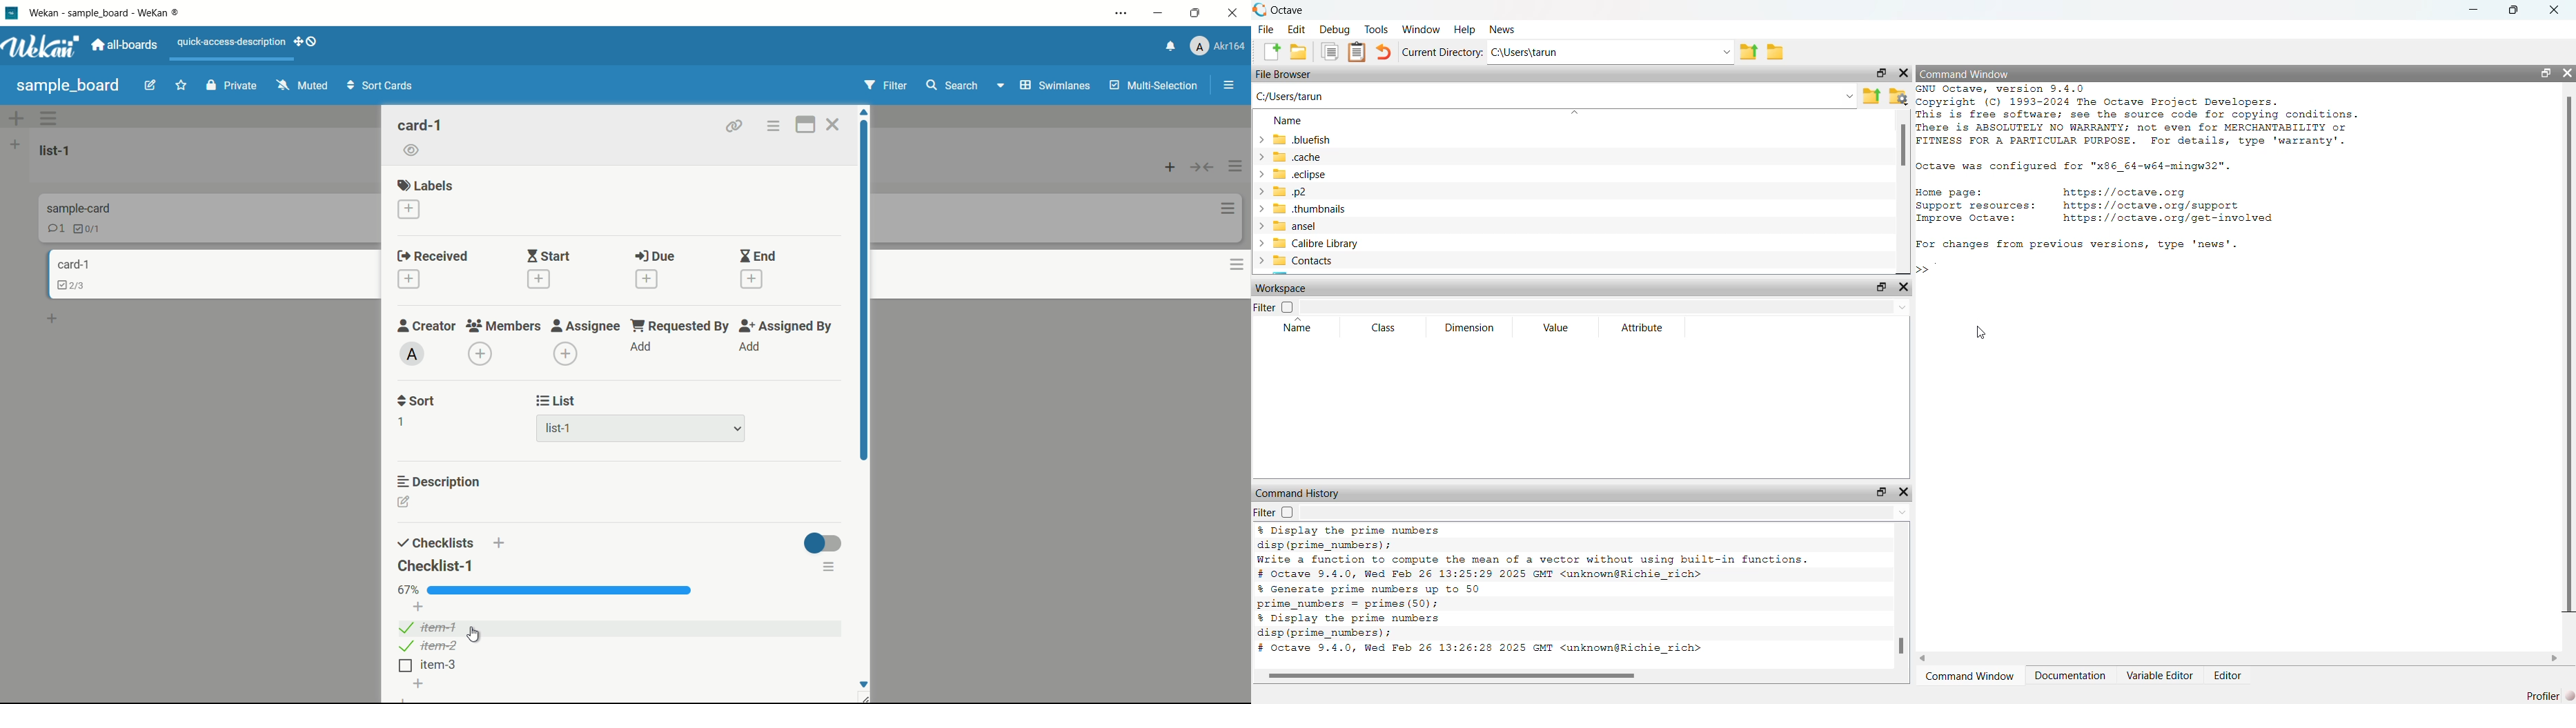 This screenshot has width=2576, height=728. What do you see at coordinates (416, 402) in the screenshot?
I see `sort` at bounding box center [416, 402].